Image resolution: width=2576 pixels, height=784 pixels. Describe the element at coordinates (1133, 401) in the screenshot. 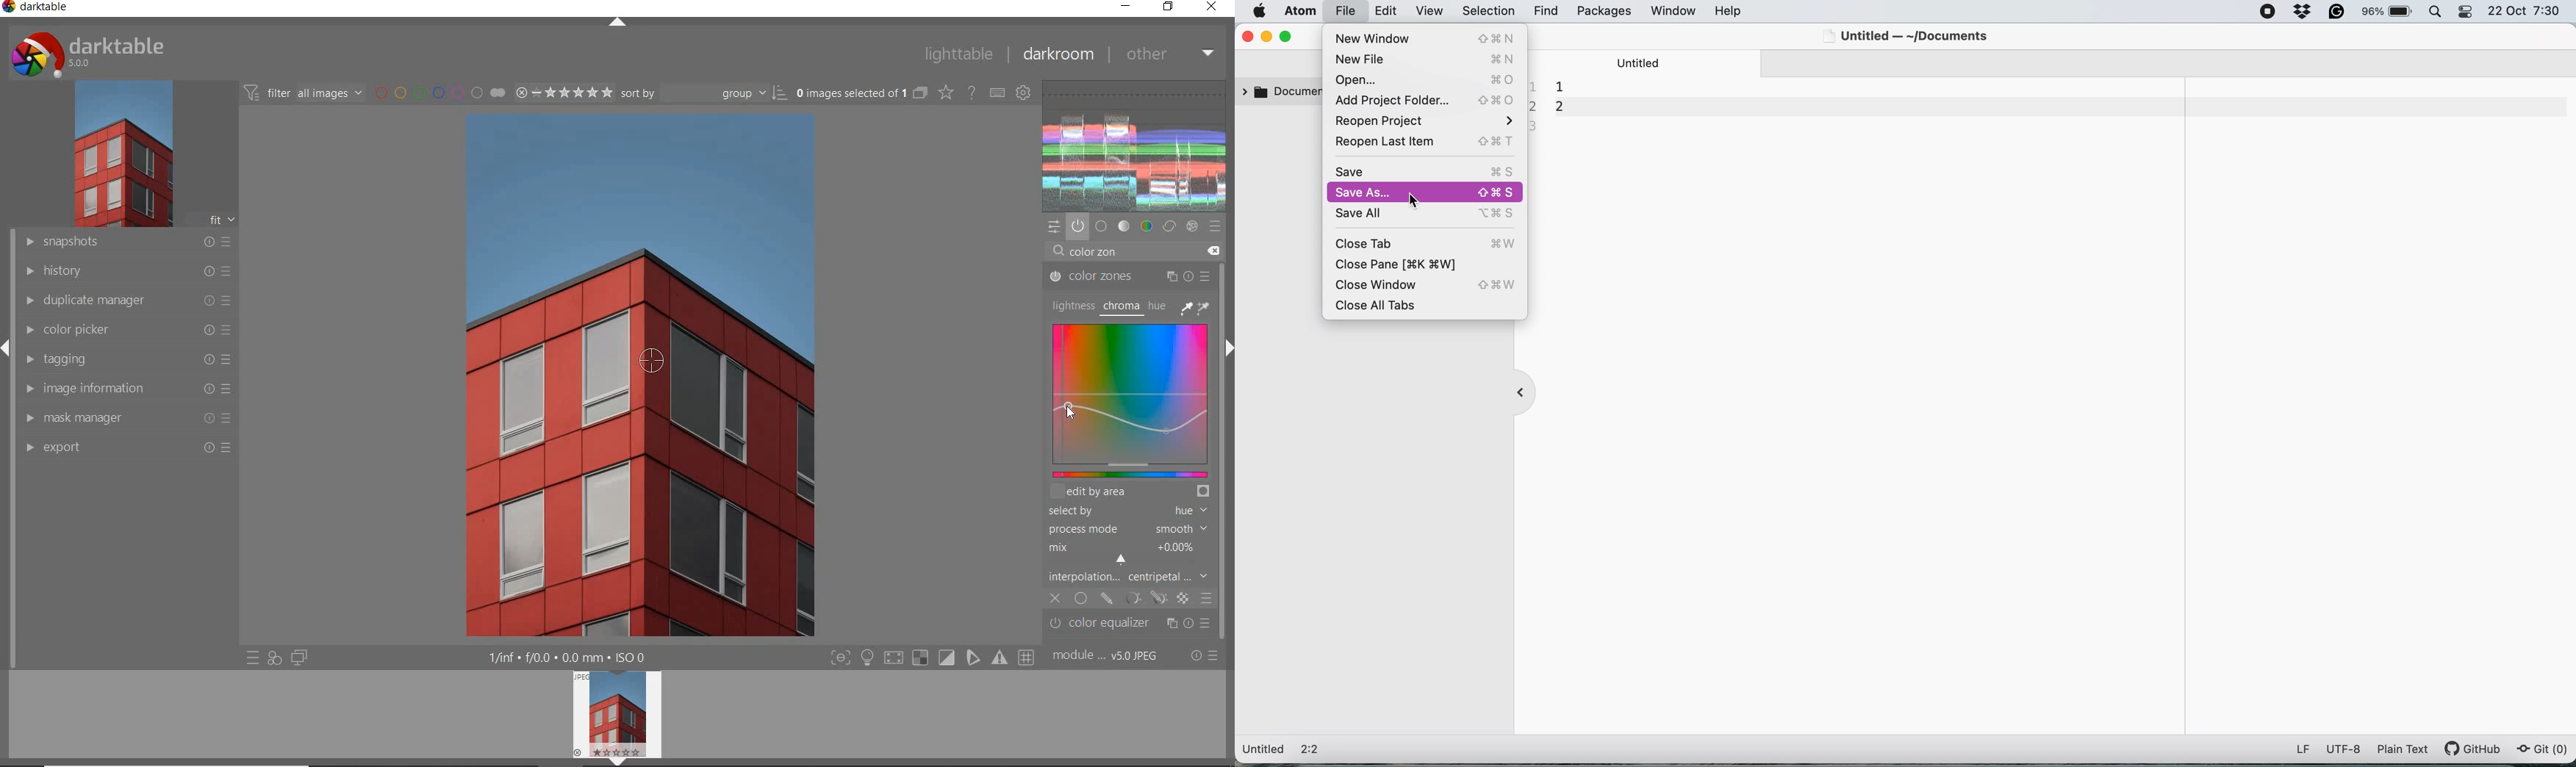

I see `MAP` at that location.